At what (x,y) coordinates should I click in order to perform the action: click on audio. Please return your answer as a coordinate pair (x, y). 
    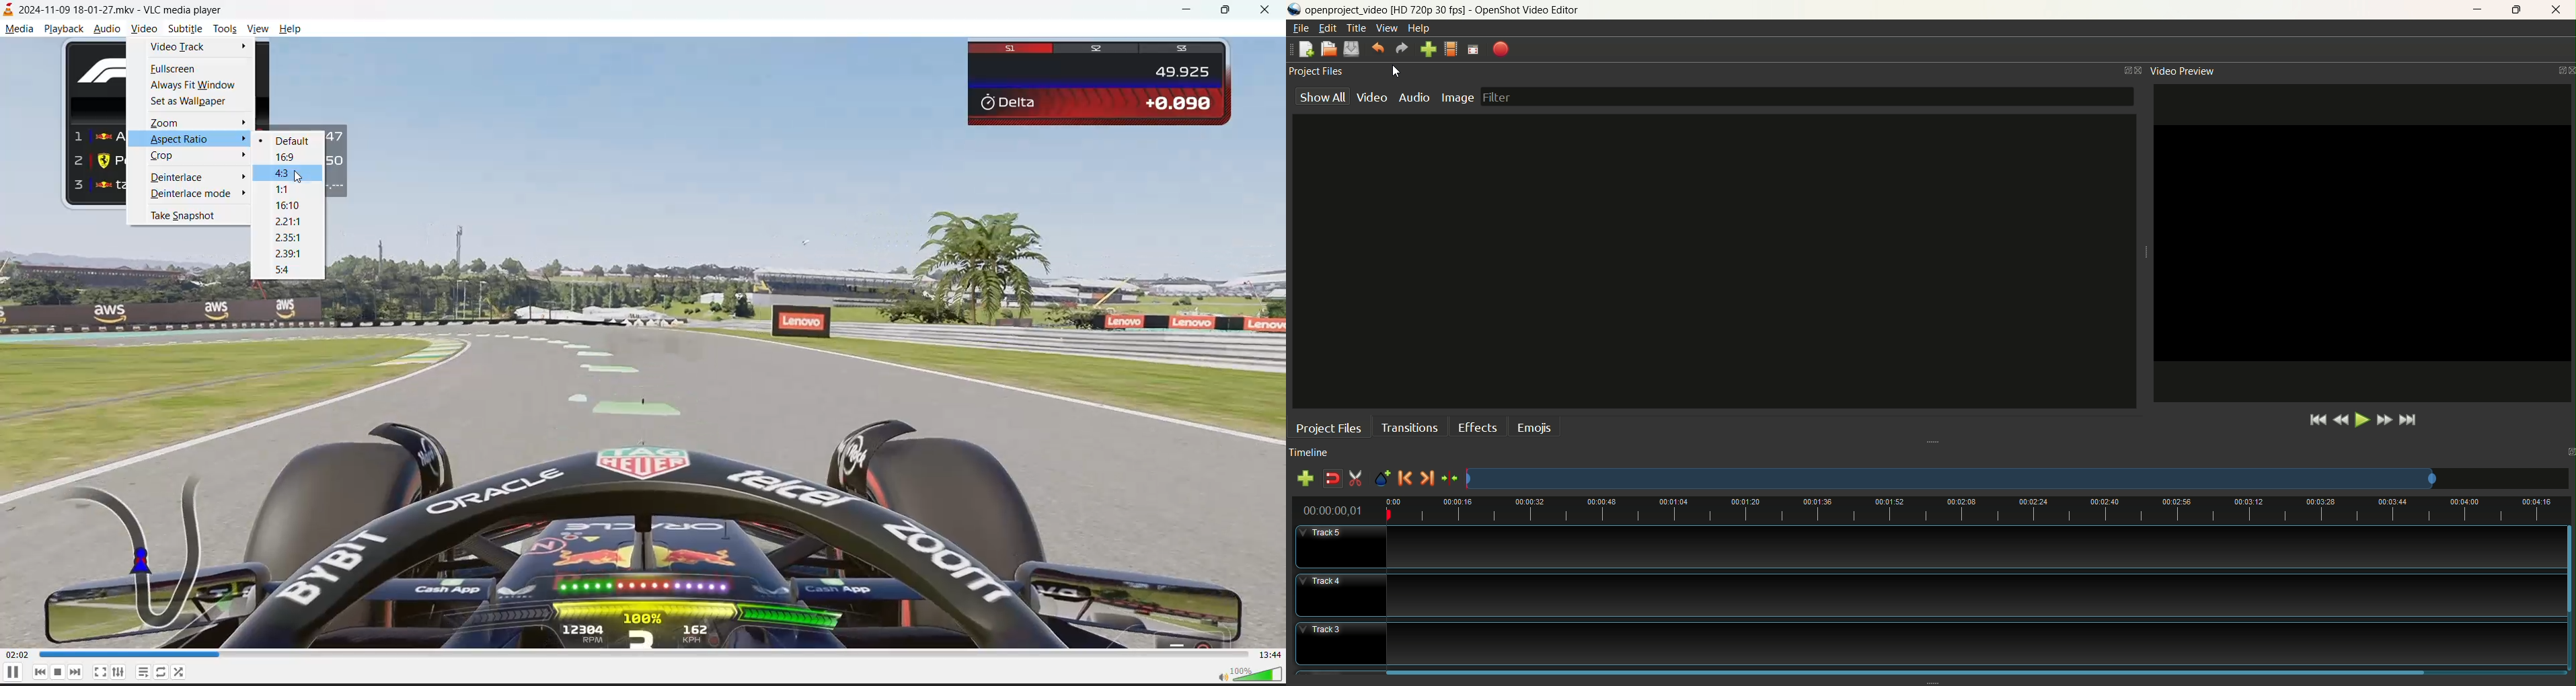
    Looking at the image, I should click on (105, 29).